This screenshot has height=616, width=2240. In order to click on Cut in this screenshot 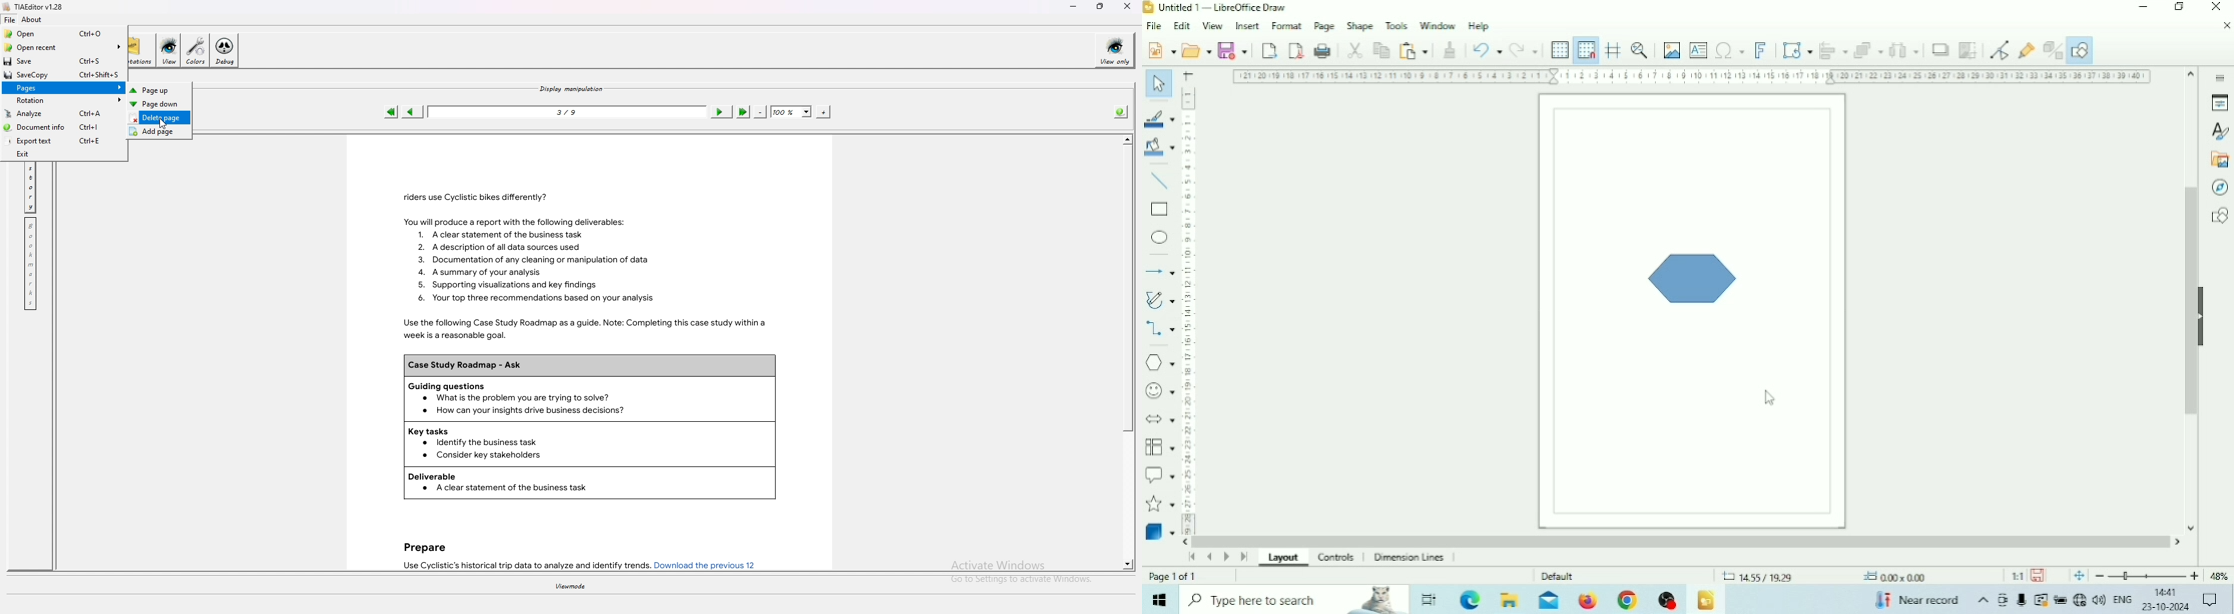, I will do `click(1355, 51)`.